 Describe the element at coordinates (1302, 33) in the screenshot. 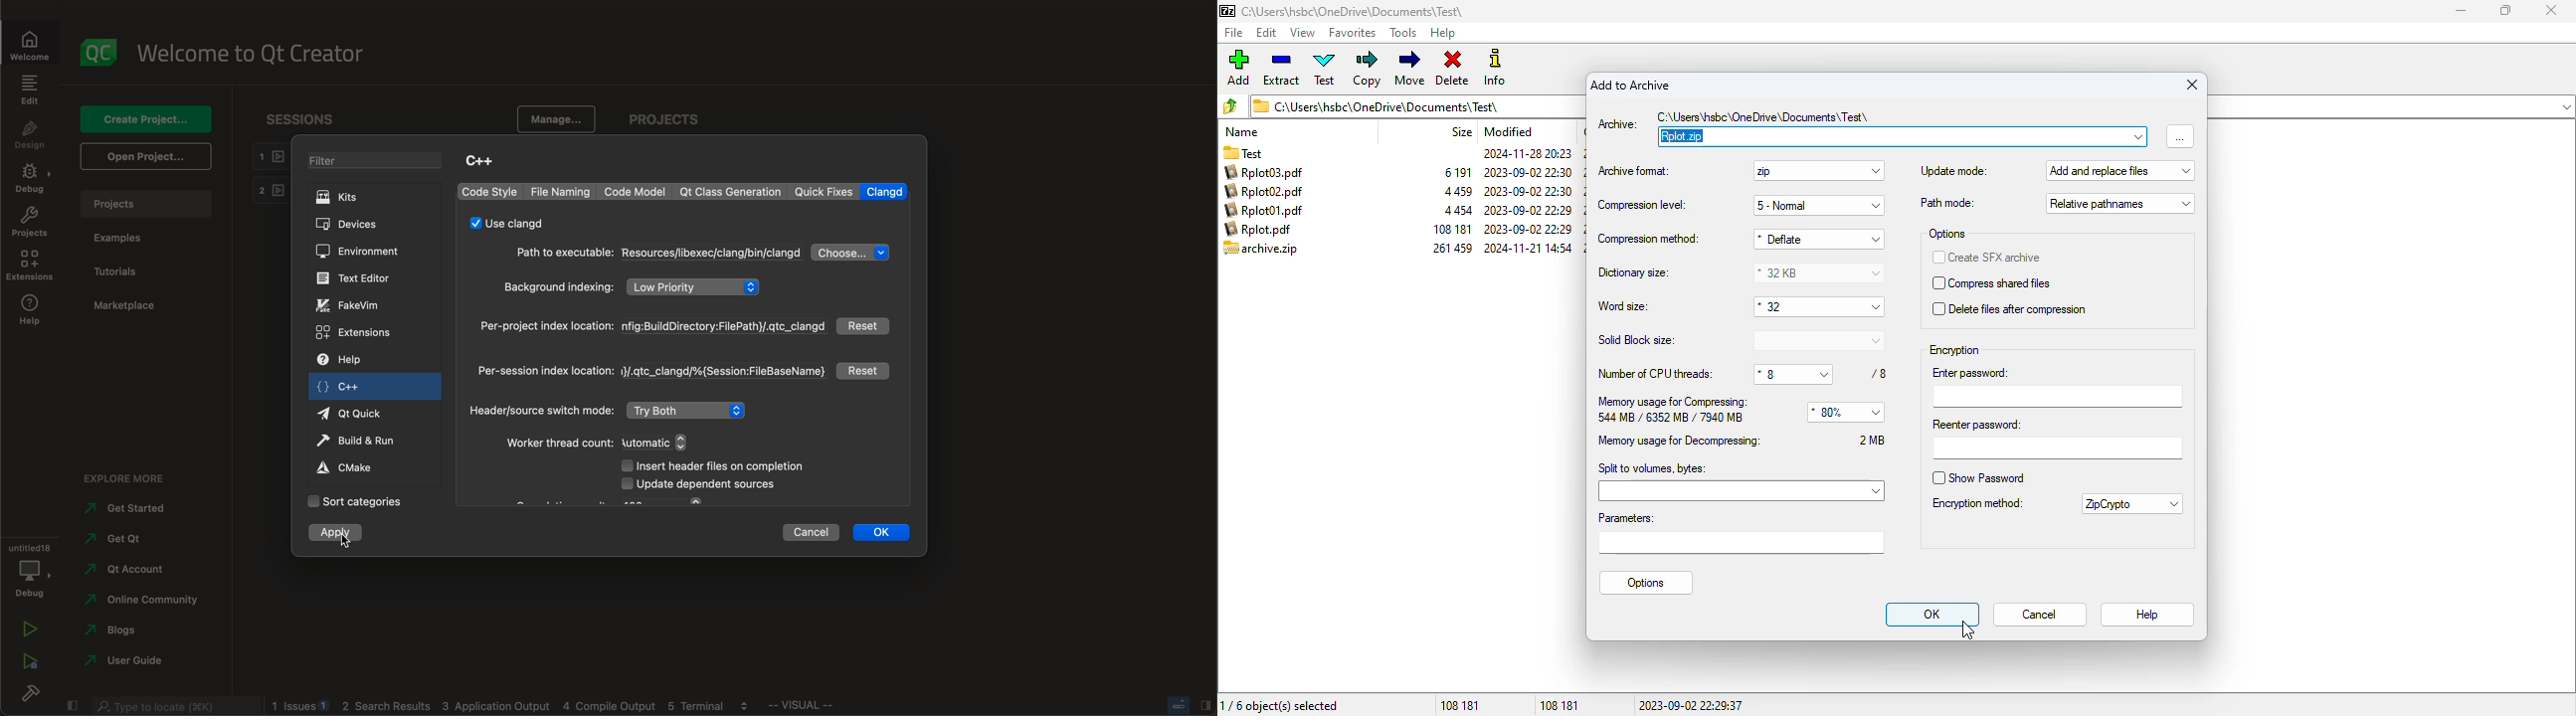

I see `view` at that location.